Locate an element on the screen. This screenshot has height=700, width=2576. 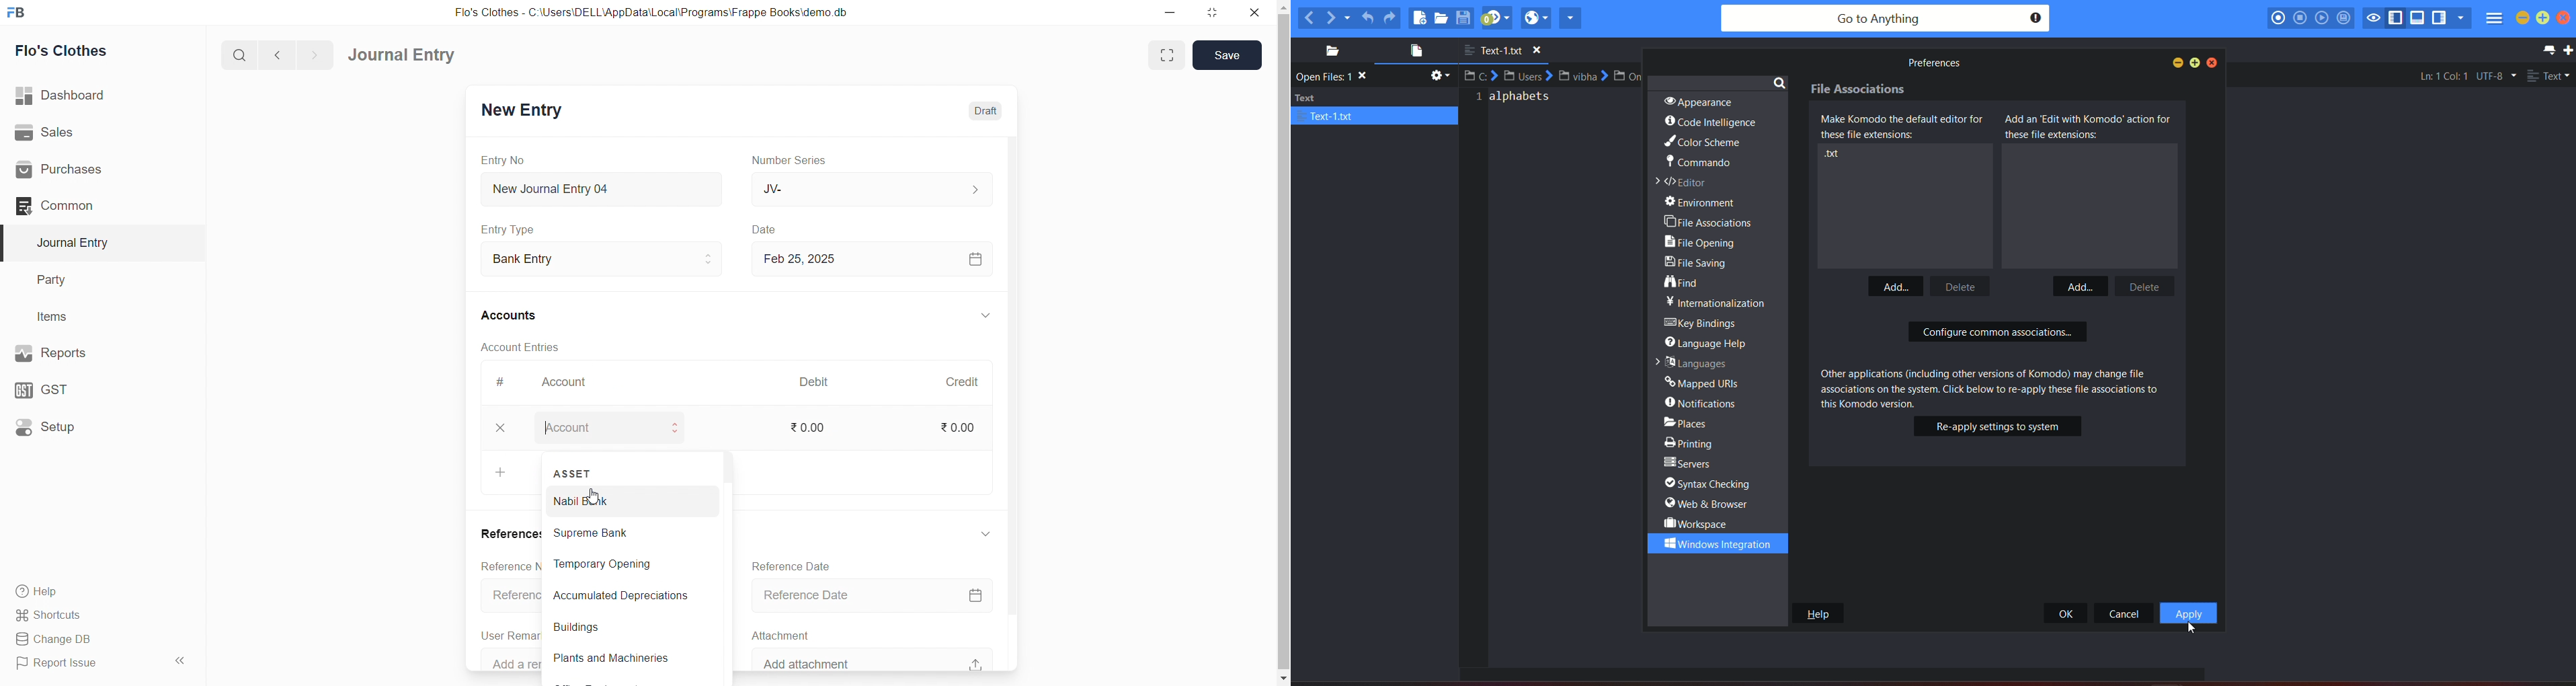
jump to next is located at coordinates (1496, 18).